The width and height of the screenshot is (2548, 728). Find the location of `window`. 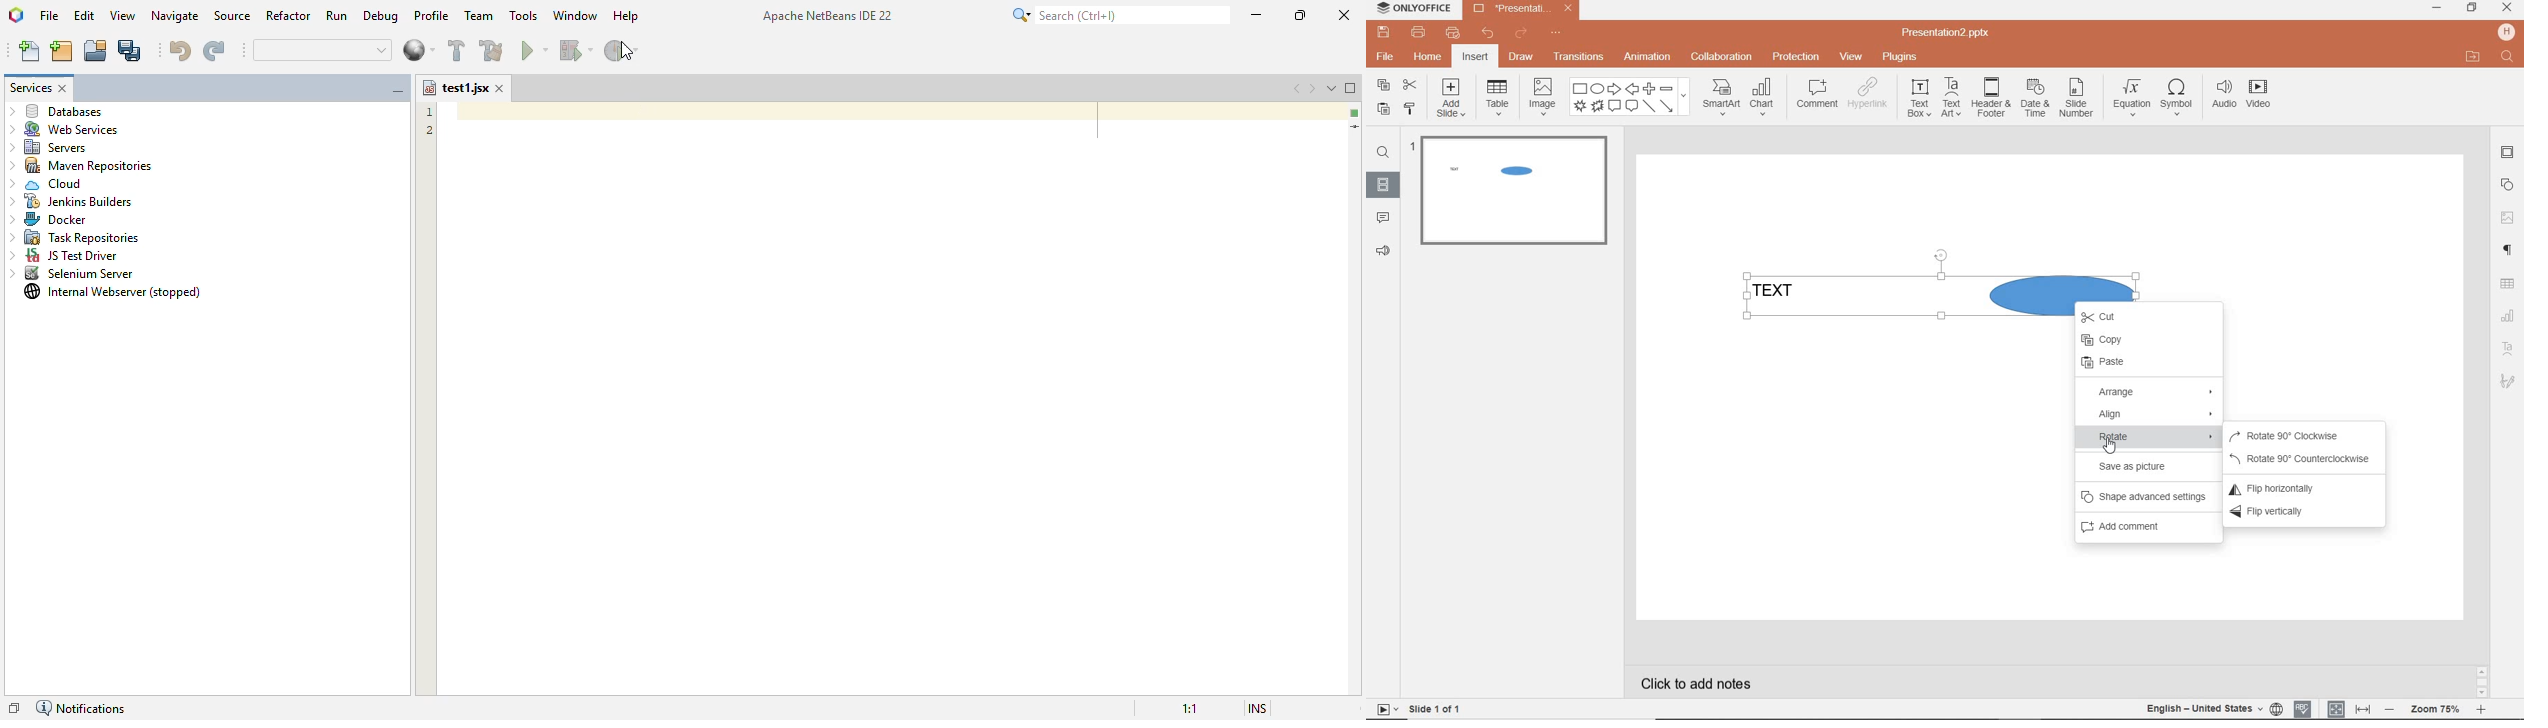

window is located at coordinates (576, 15).